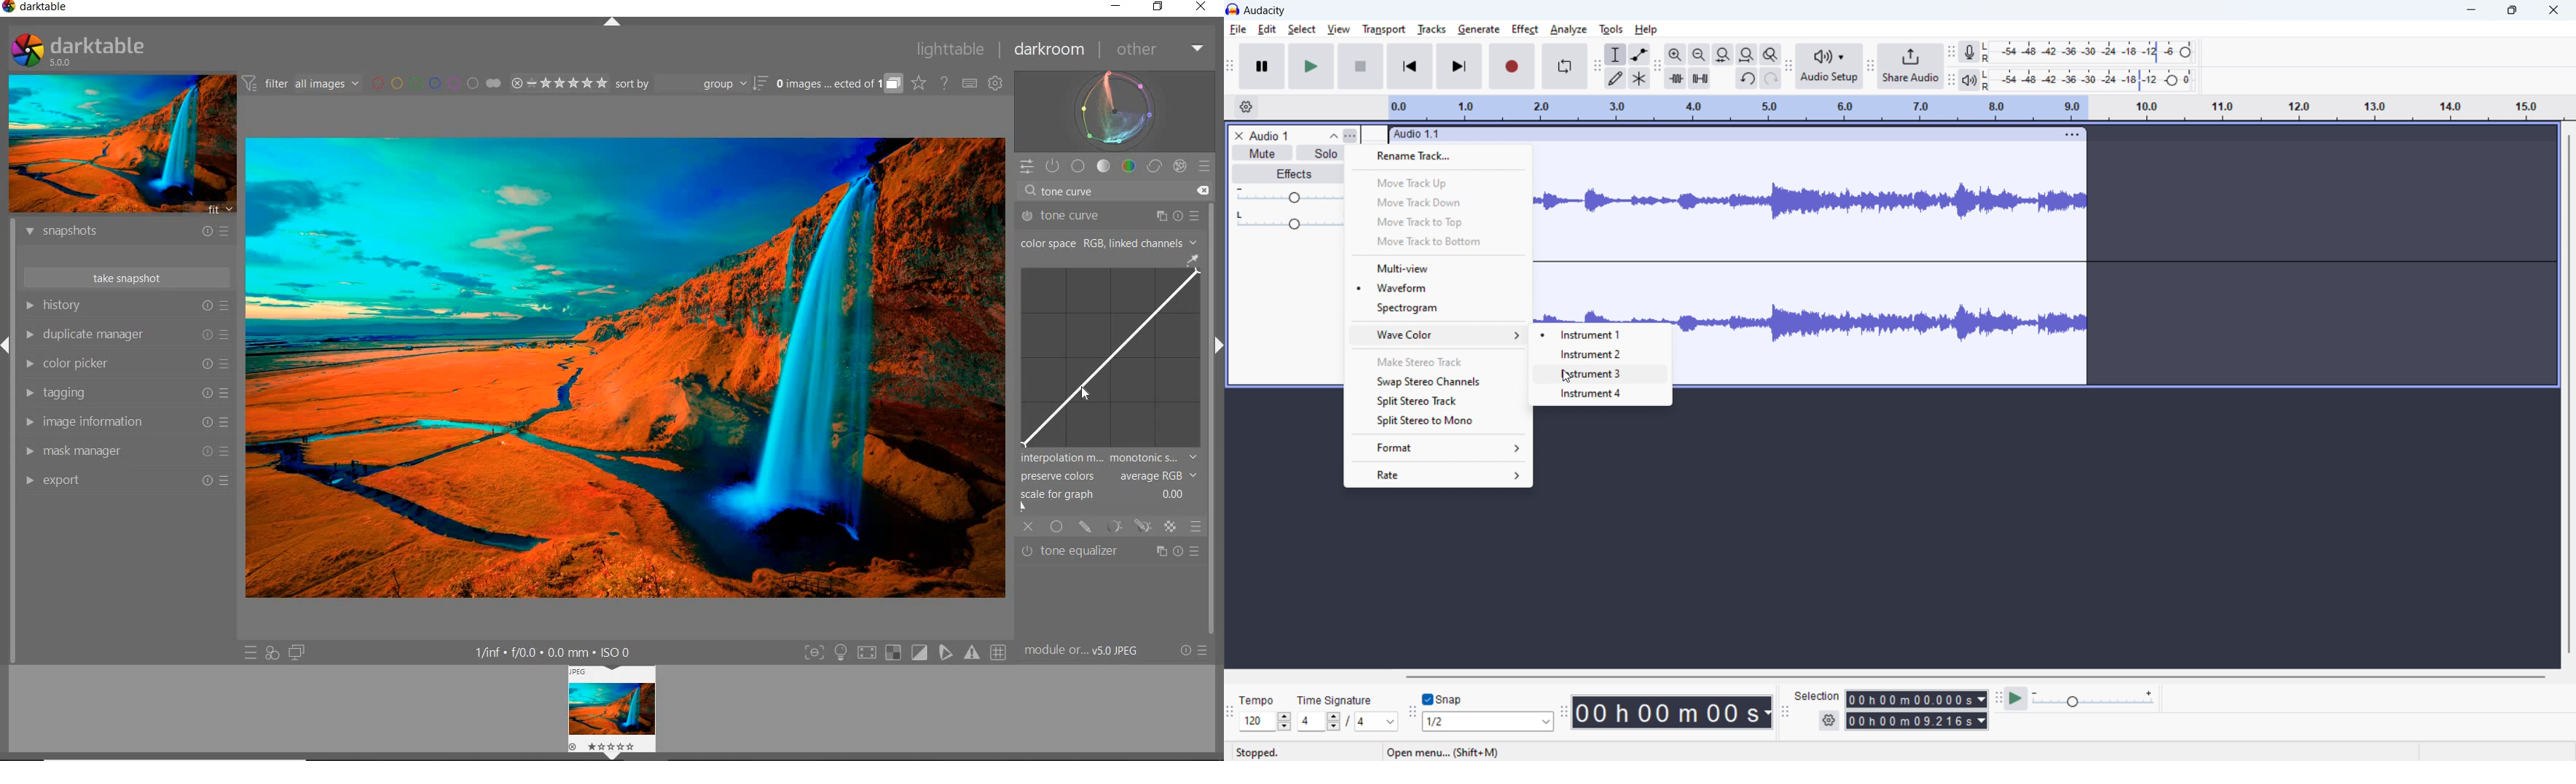 This screenshot has width=2576, height=784. I want to click on audio setup, so click(1829, 66).